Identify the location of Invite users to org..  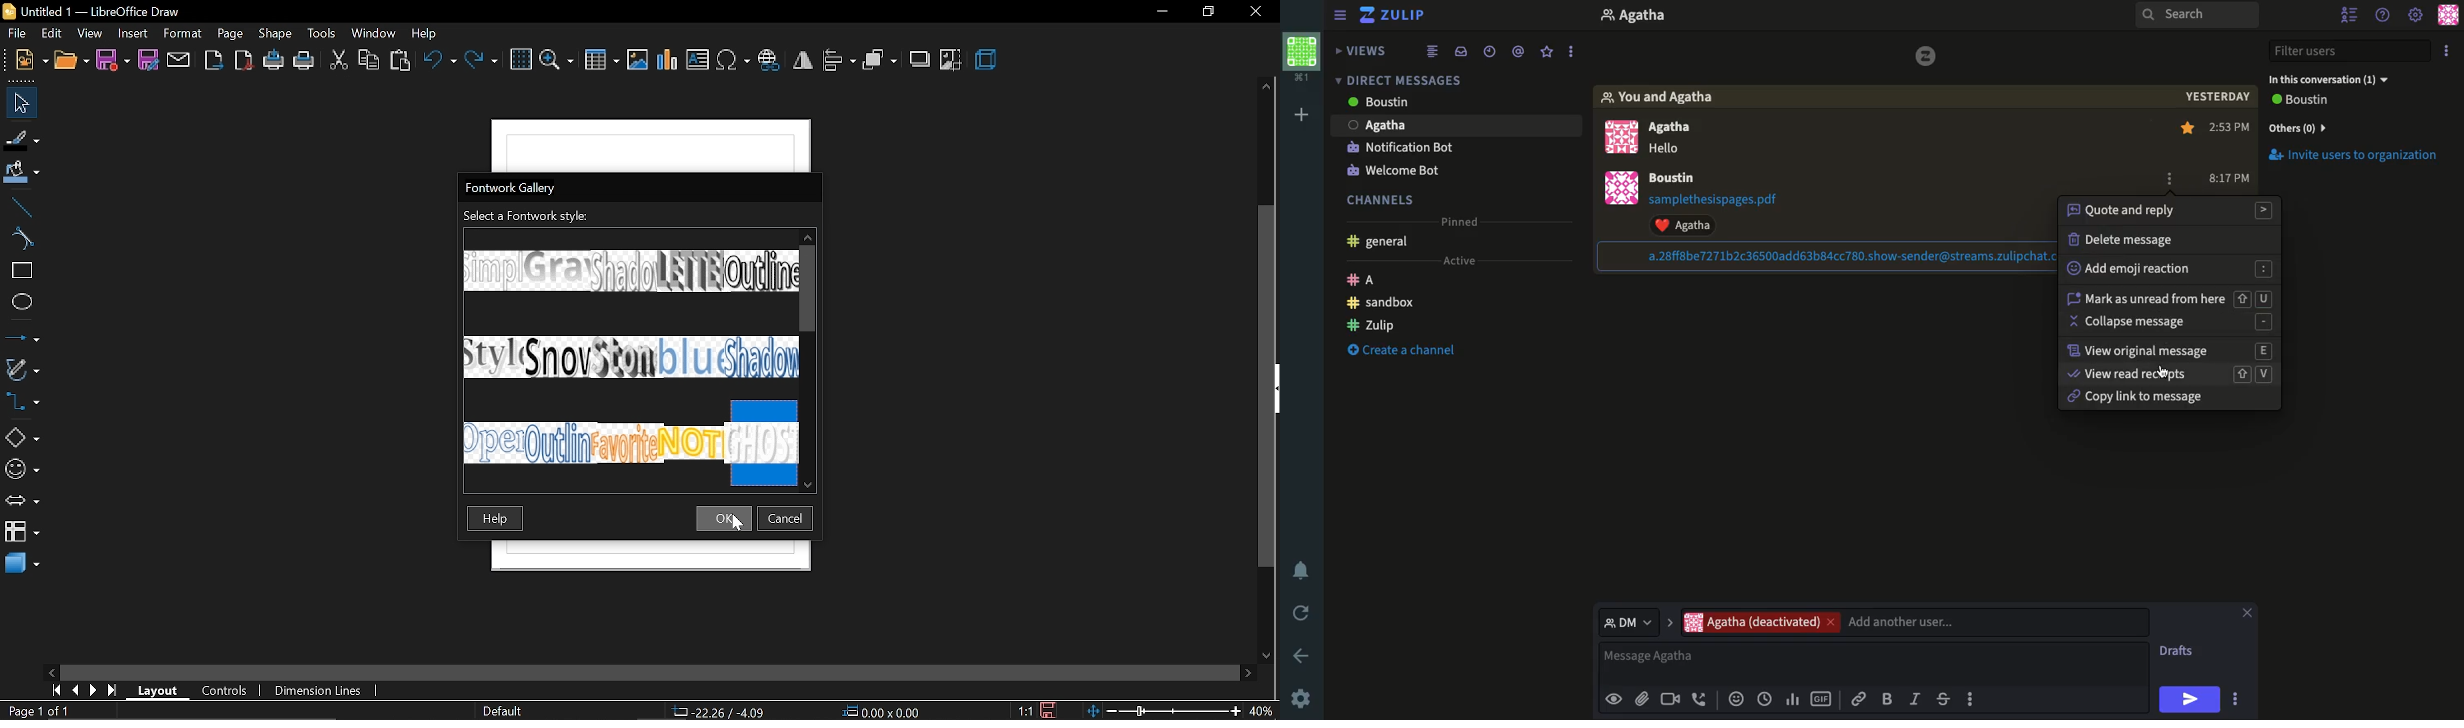
(2357, 125).